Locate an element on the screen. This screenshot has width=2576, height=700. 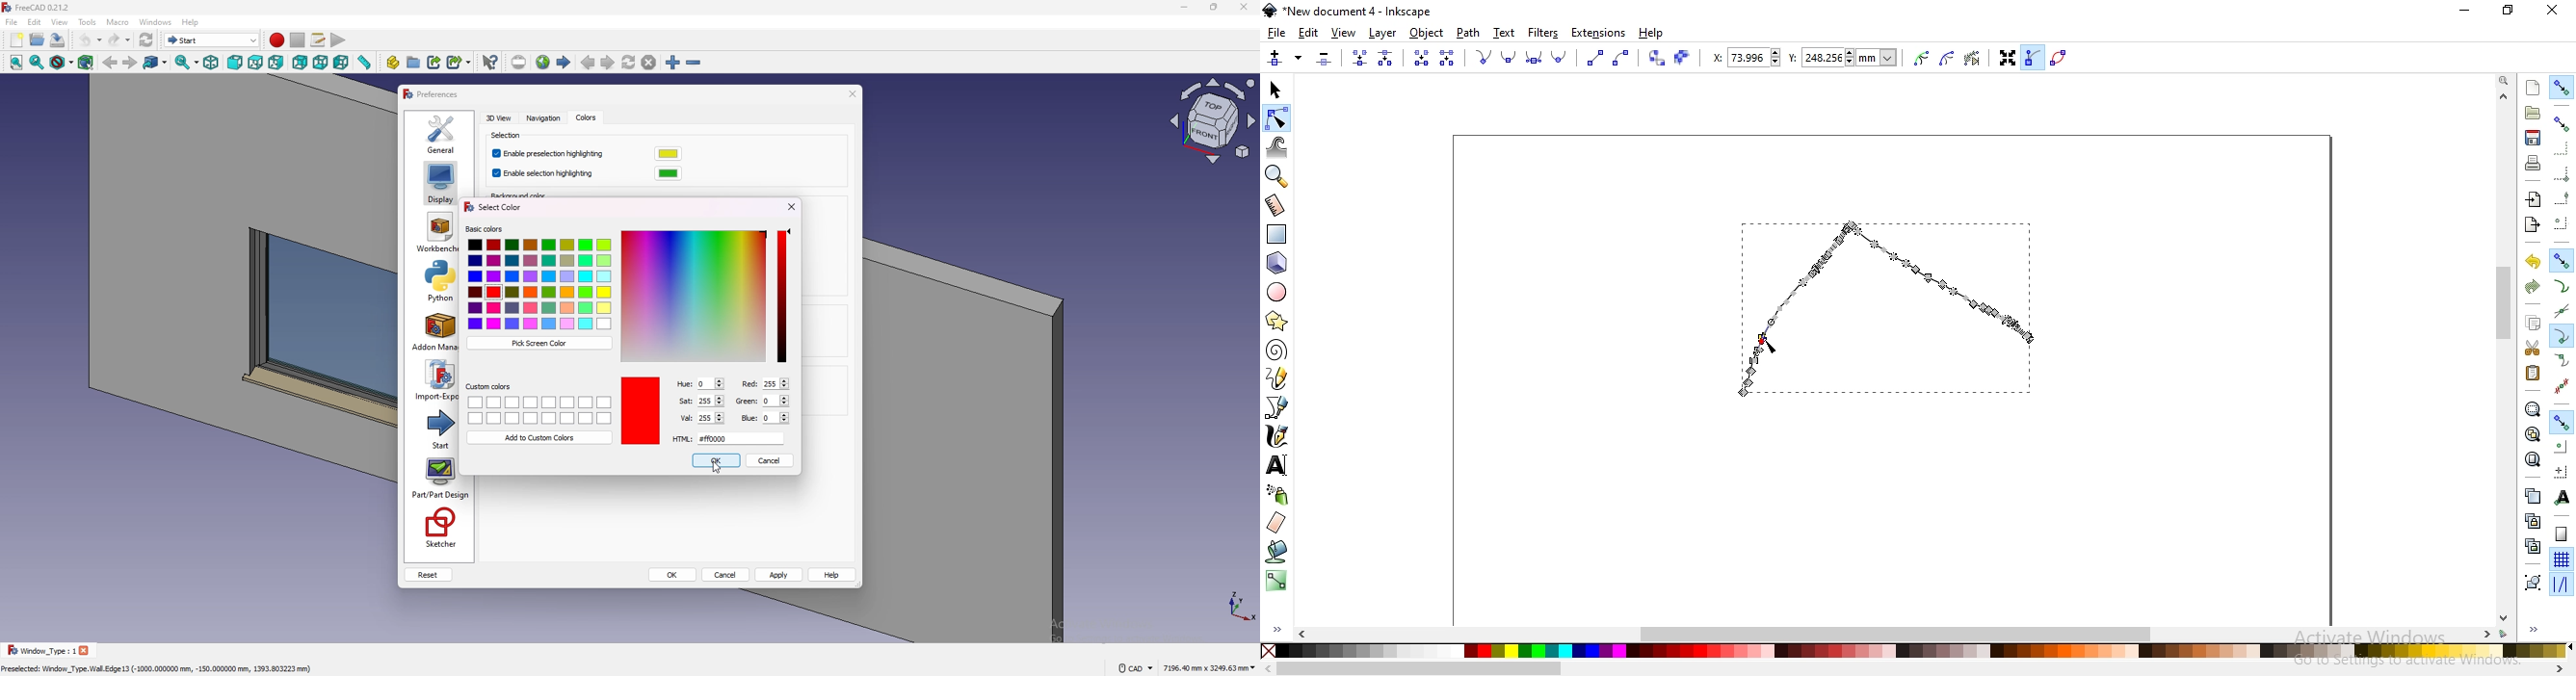
snap centers of objects is located at coordinates (2560, 445).